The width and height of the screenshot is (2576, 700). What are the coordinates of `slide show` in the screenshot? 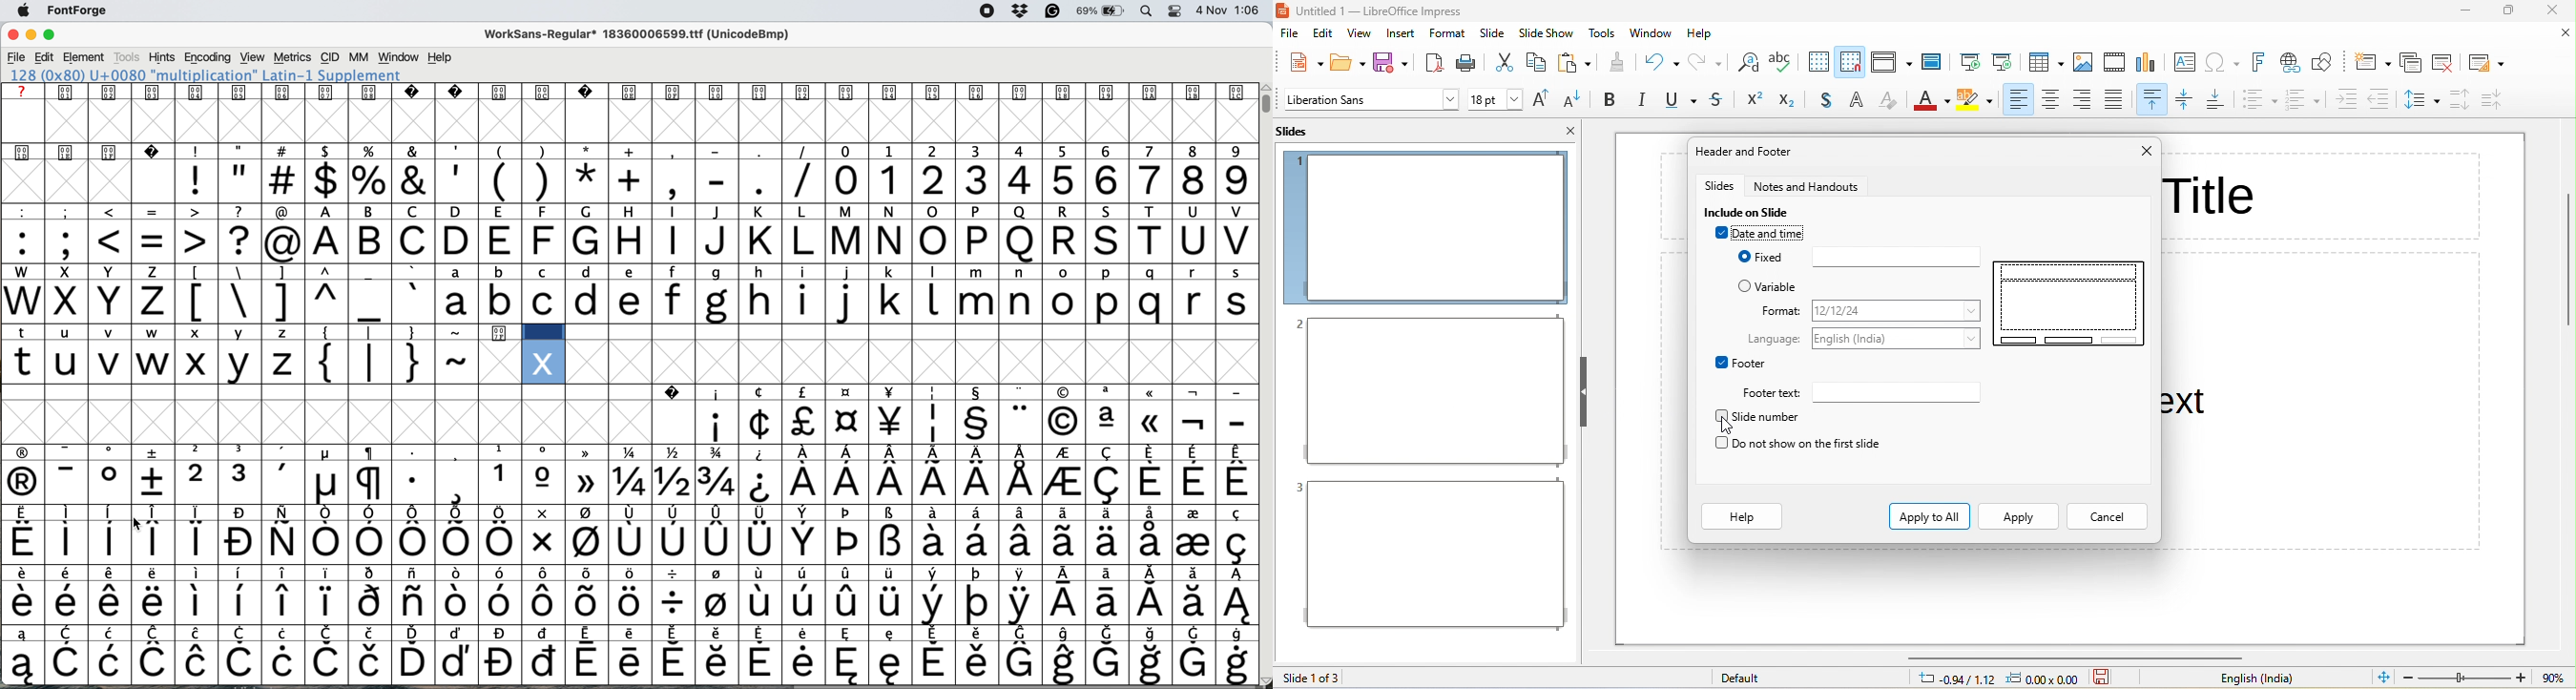 It's located at (1547, 33).